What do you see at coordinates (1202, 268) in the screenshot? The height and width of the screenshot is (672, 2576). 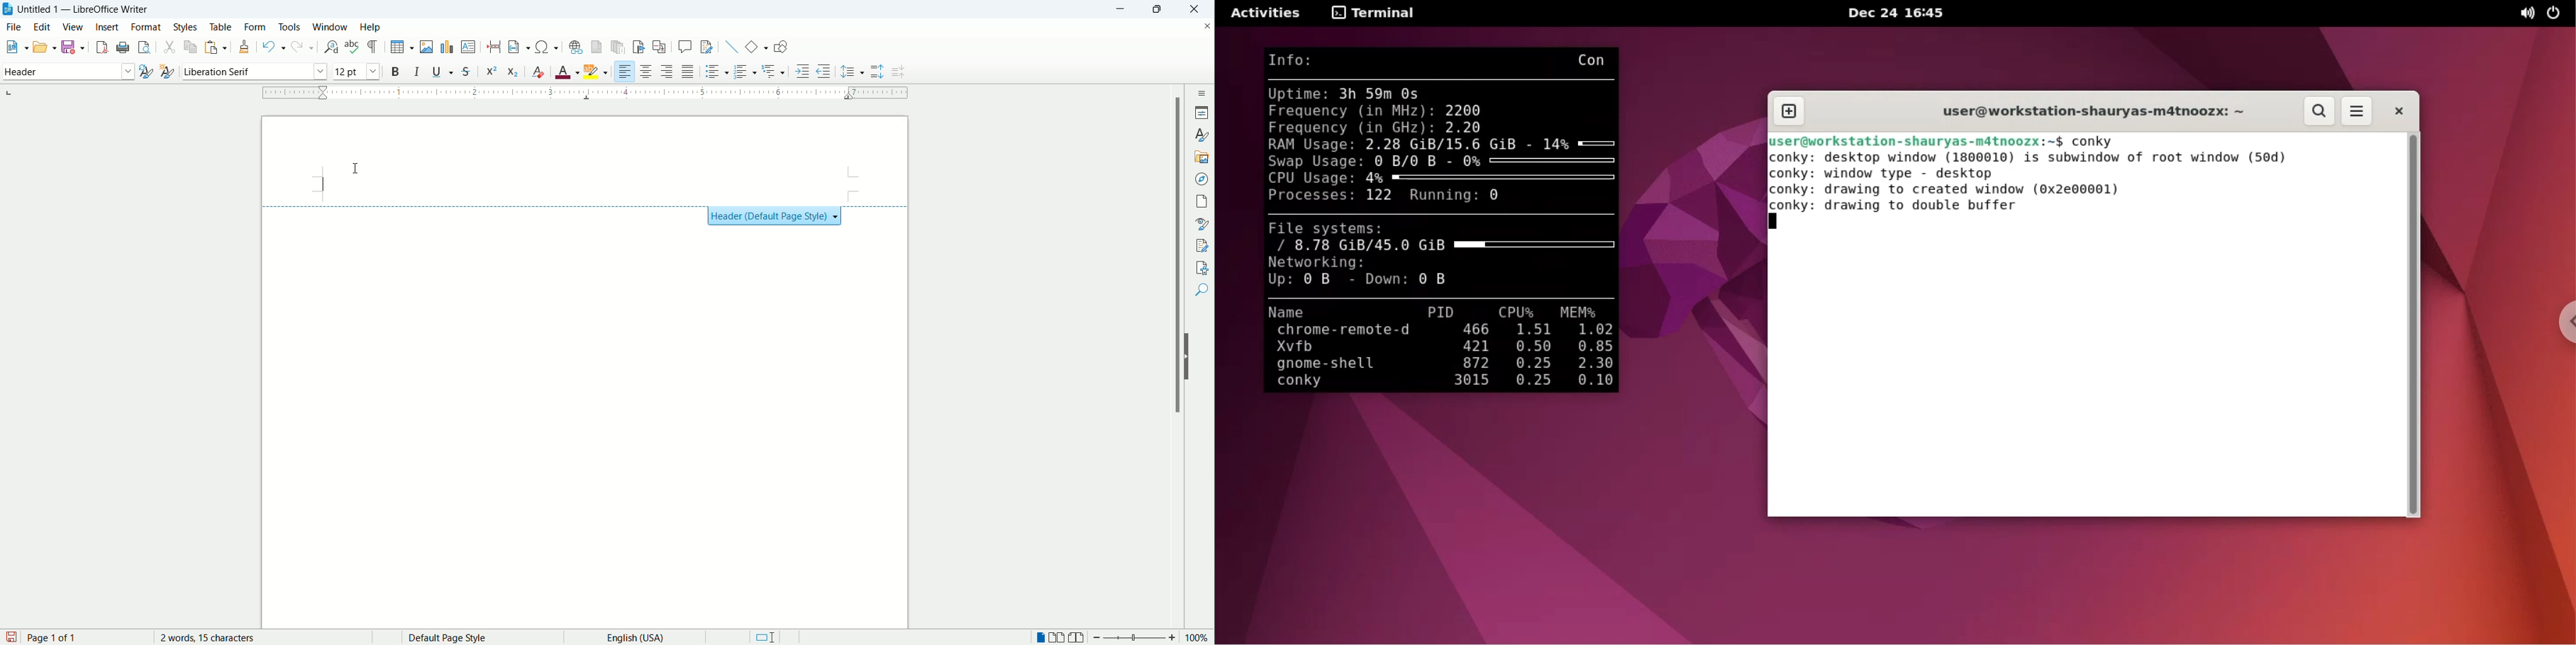 I see `accessibility check` at bounding box center [1202, 268].